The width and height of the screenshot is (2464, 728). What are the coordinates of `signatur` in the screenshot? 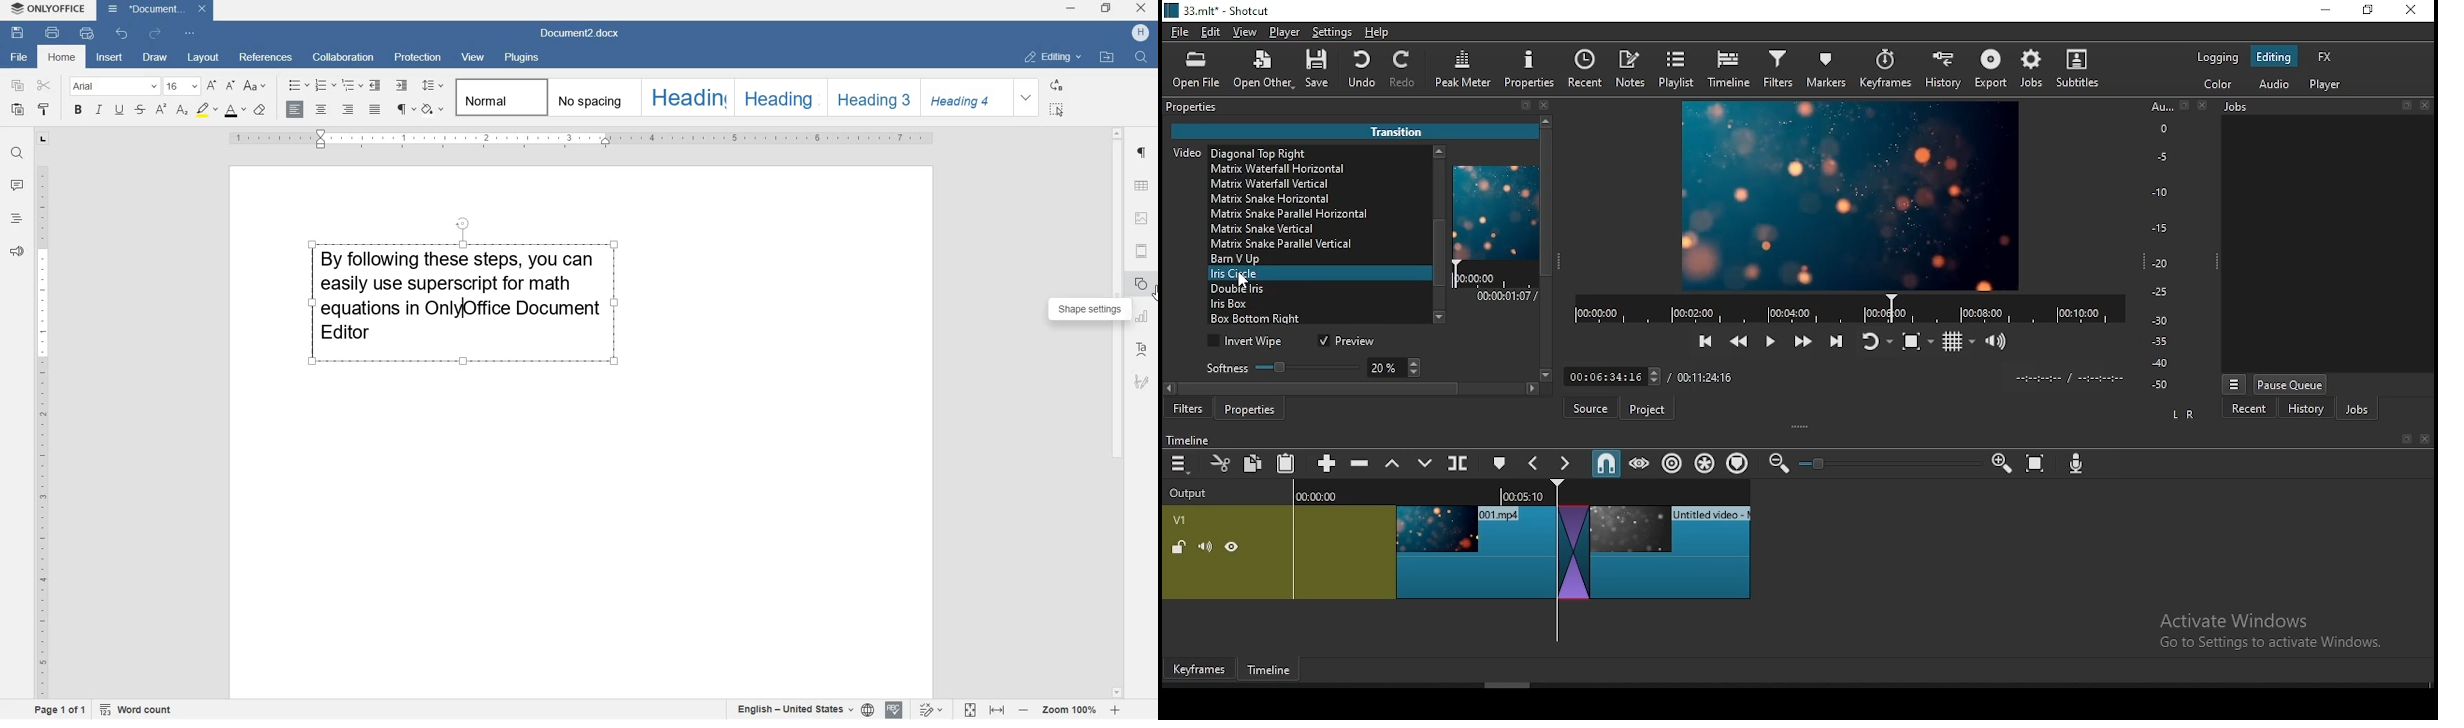 It's located at (1142, 383).